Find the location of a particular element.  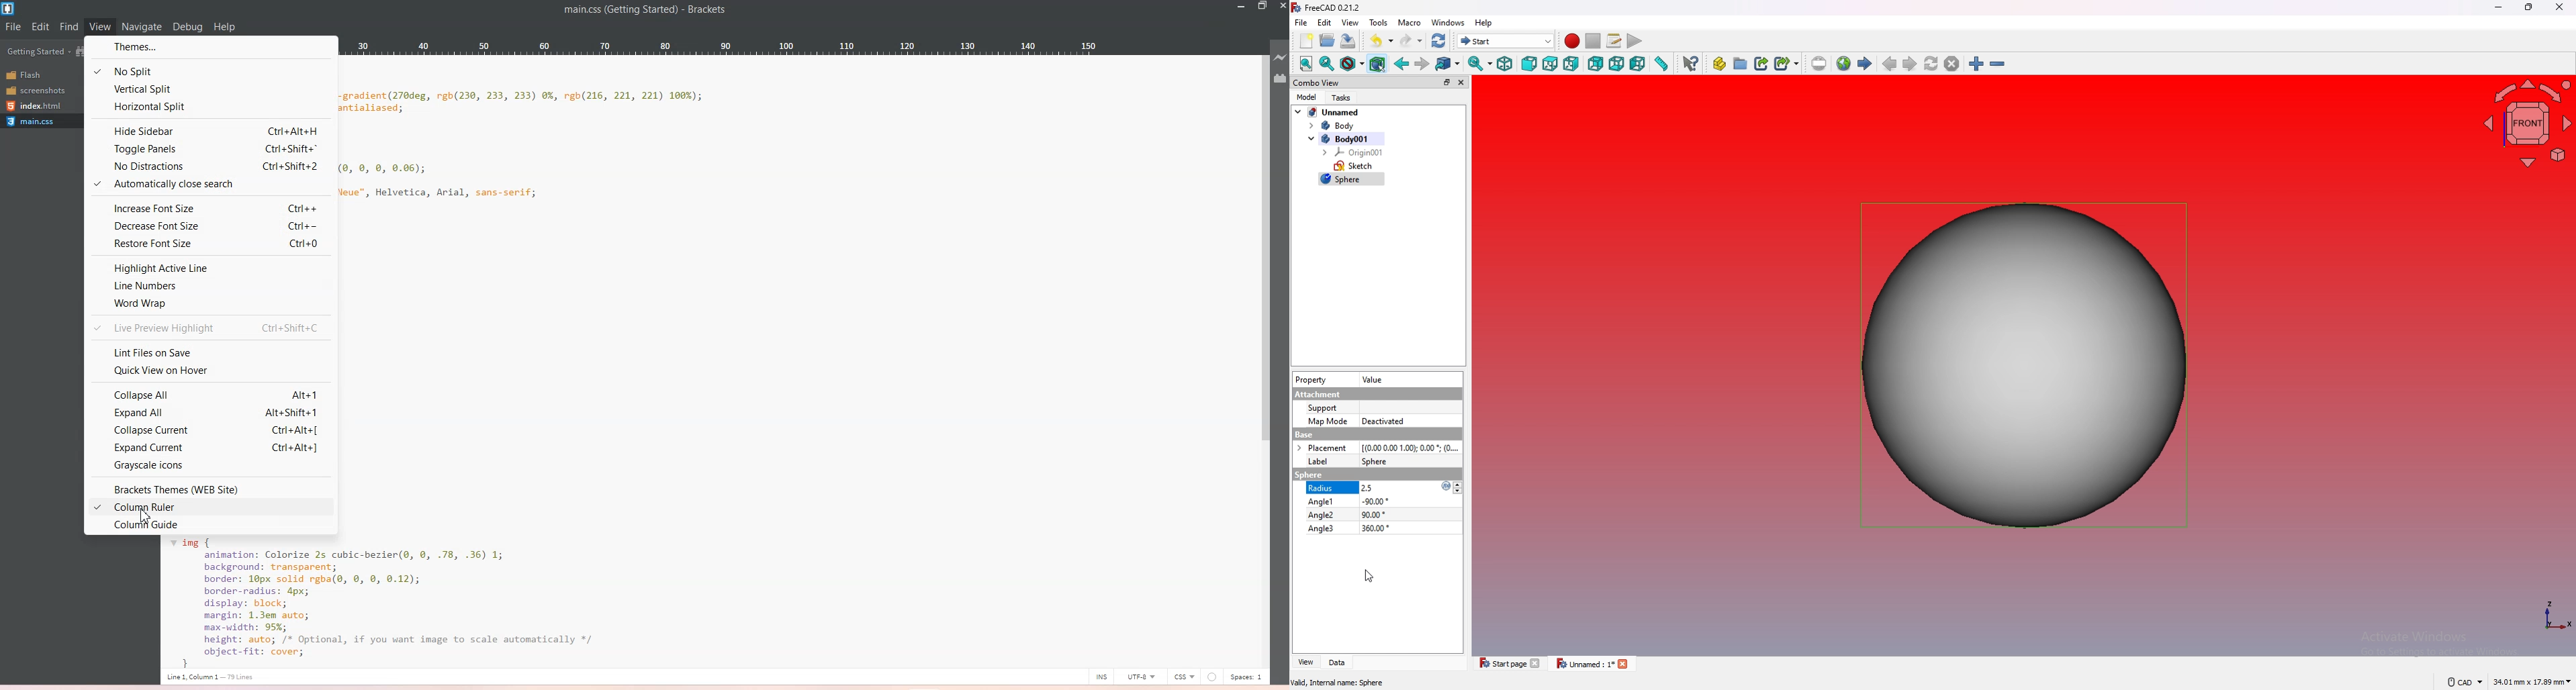

file is located at coordinates (1301, 23).